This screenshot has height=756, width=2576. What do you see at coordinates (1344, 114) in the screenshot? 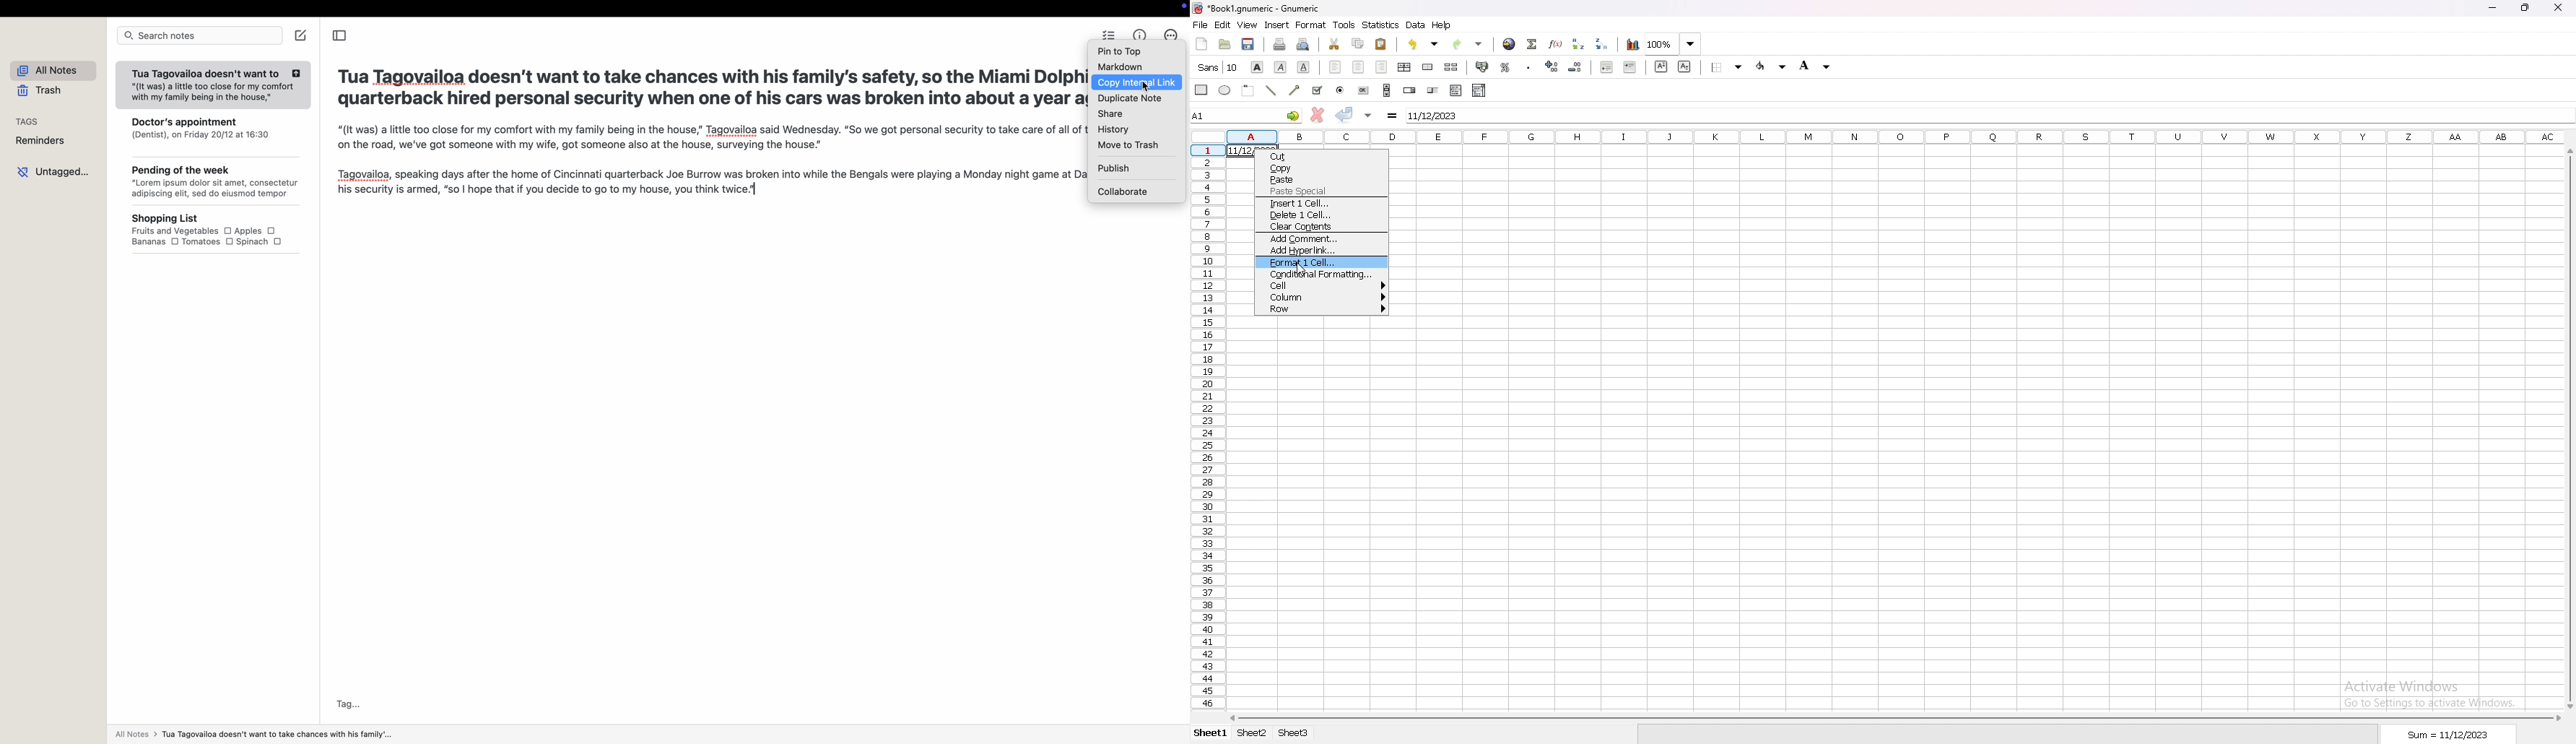
I see `accept changes` at bounding box center [1344, 114].